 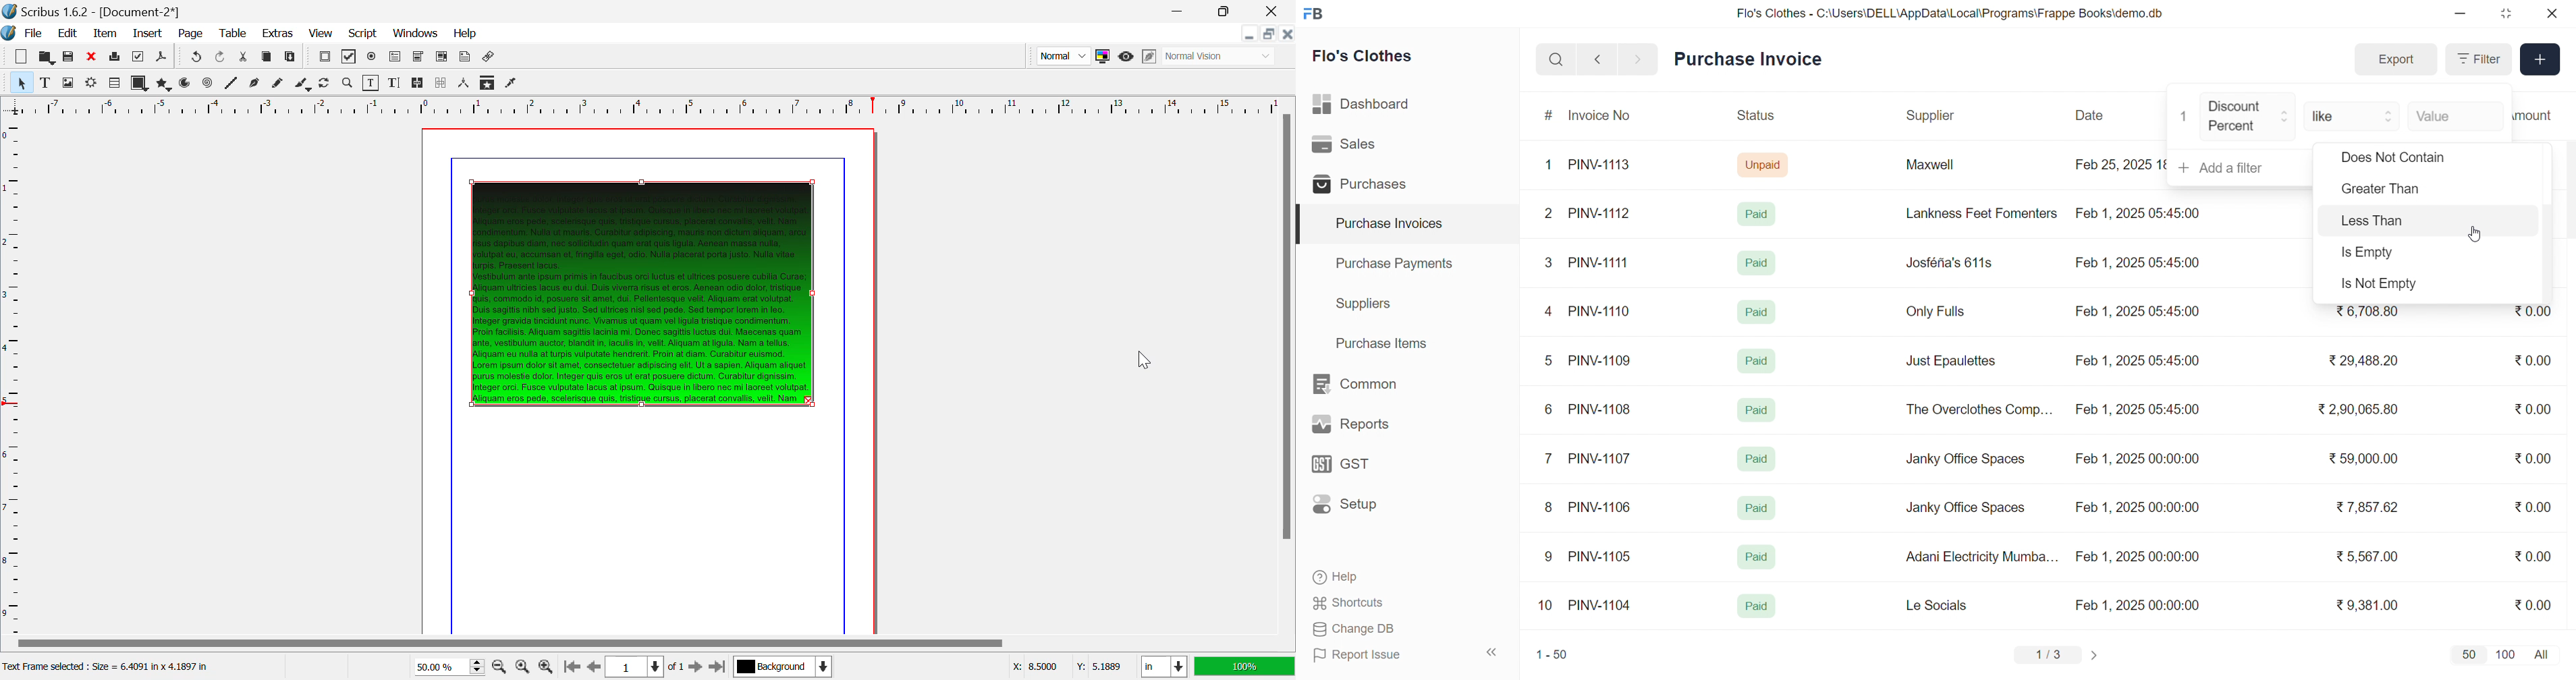 What do you see at coordinates (418, 84) in the screenshot?
I see `Link Text Frames` at bounding box center [418, 84].